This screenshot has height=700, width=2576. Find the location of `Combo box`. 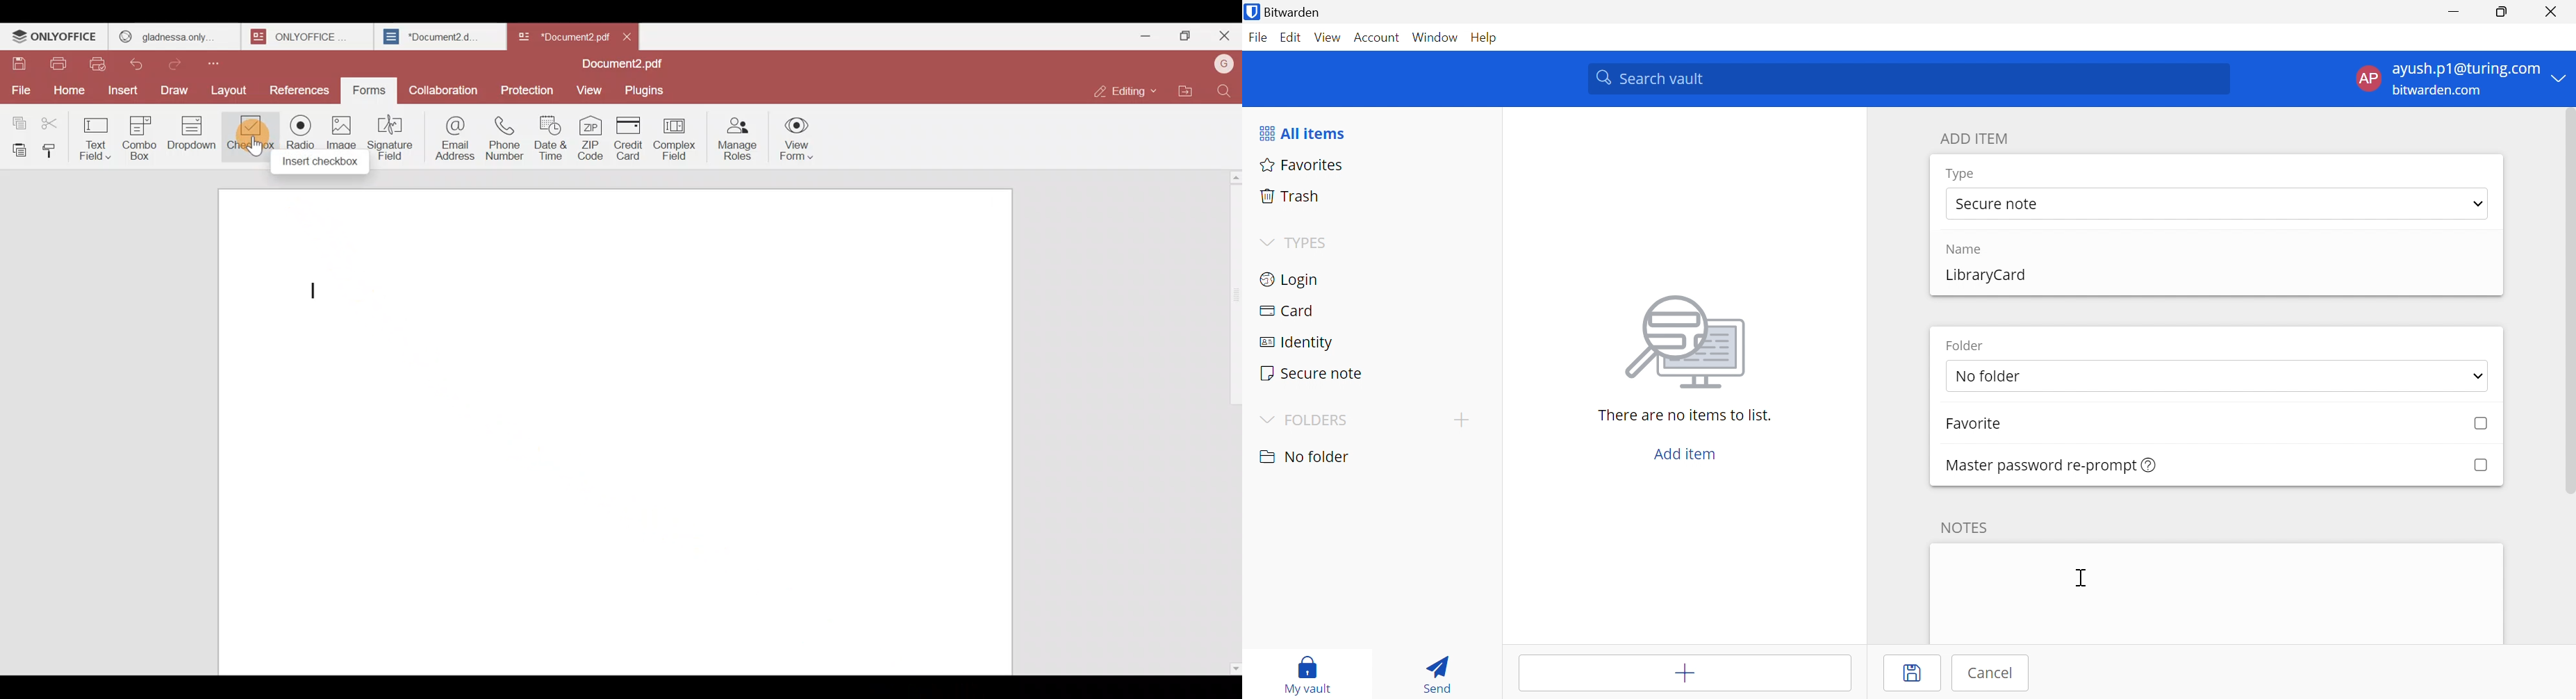

Combo box is located at coordinates (139, 136).